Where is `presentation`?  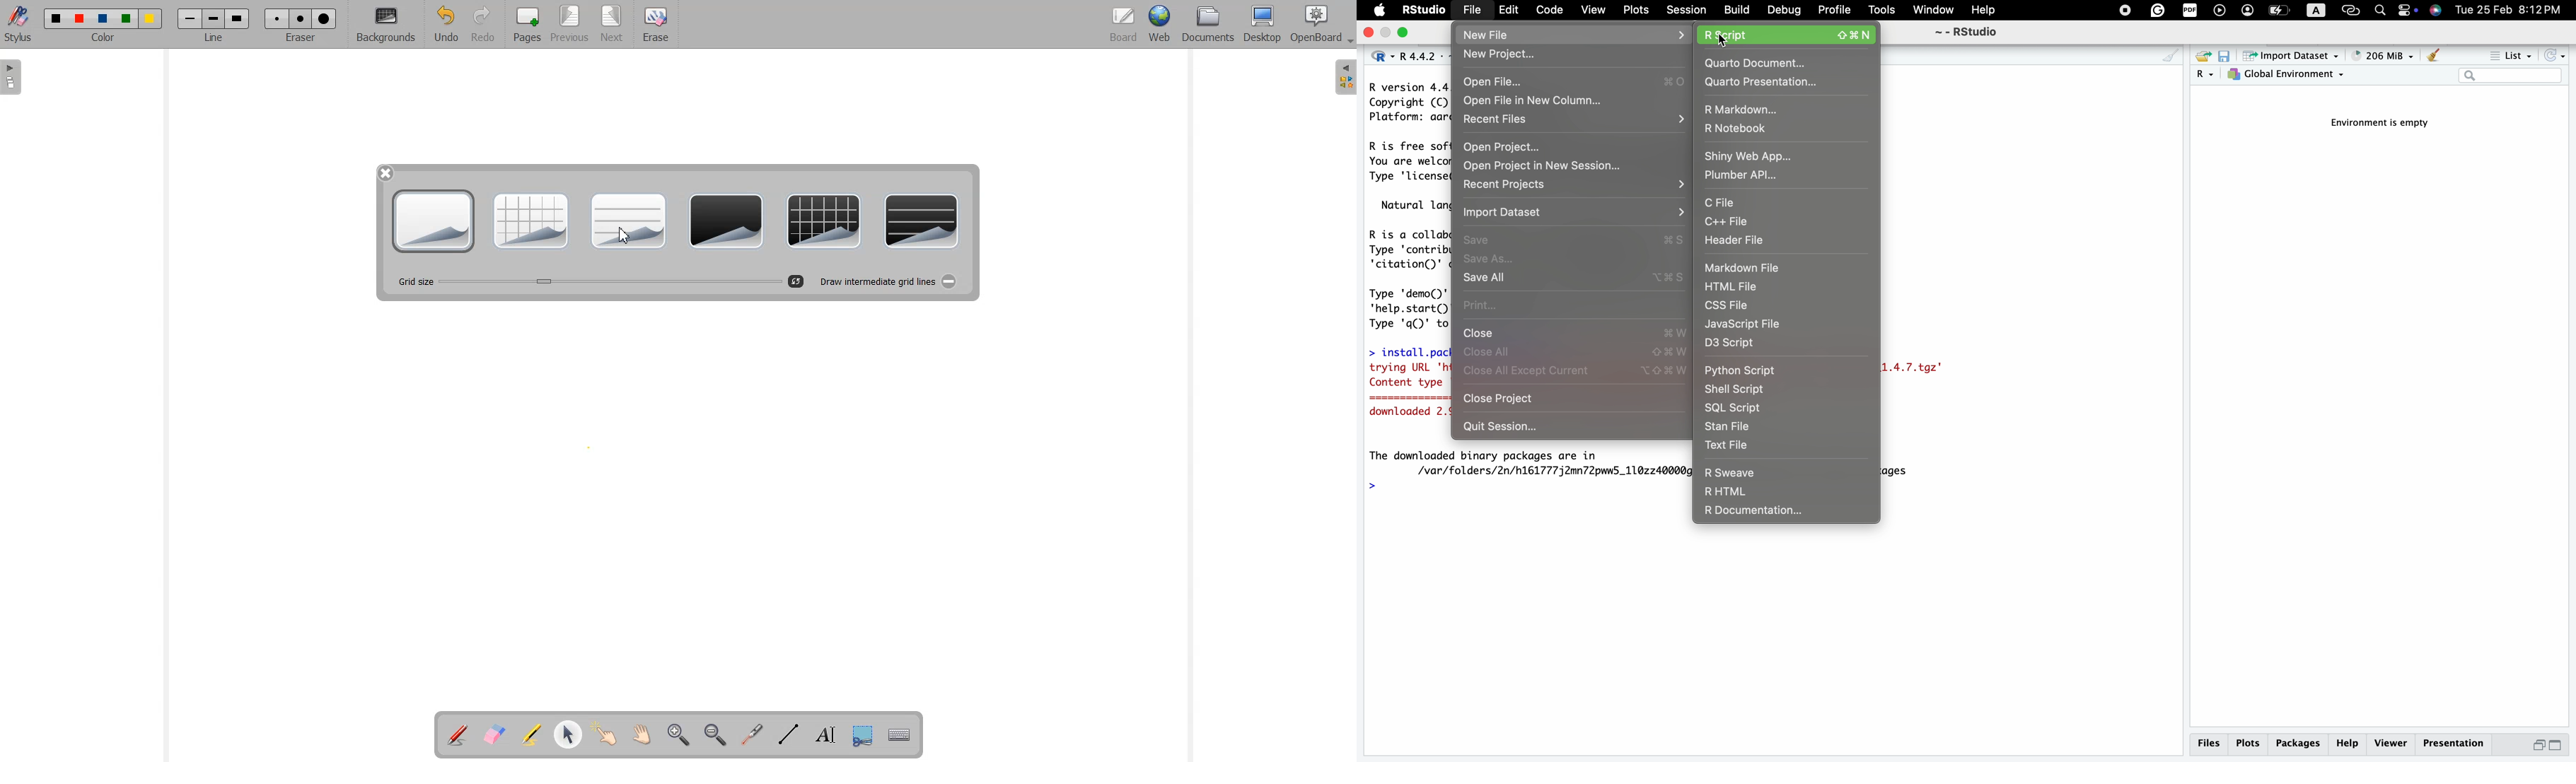
presentation is located at coordinates (2459, 746).